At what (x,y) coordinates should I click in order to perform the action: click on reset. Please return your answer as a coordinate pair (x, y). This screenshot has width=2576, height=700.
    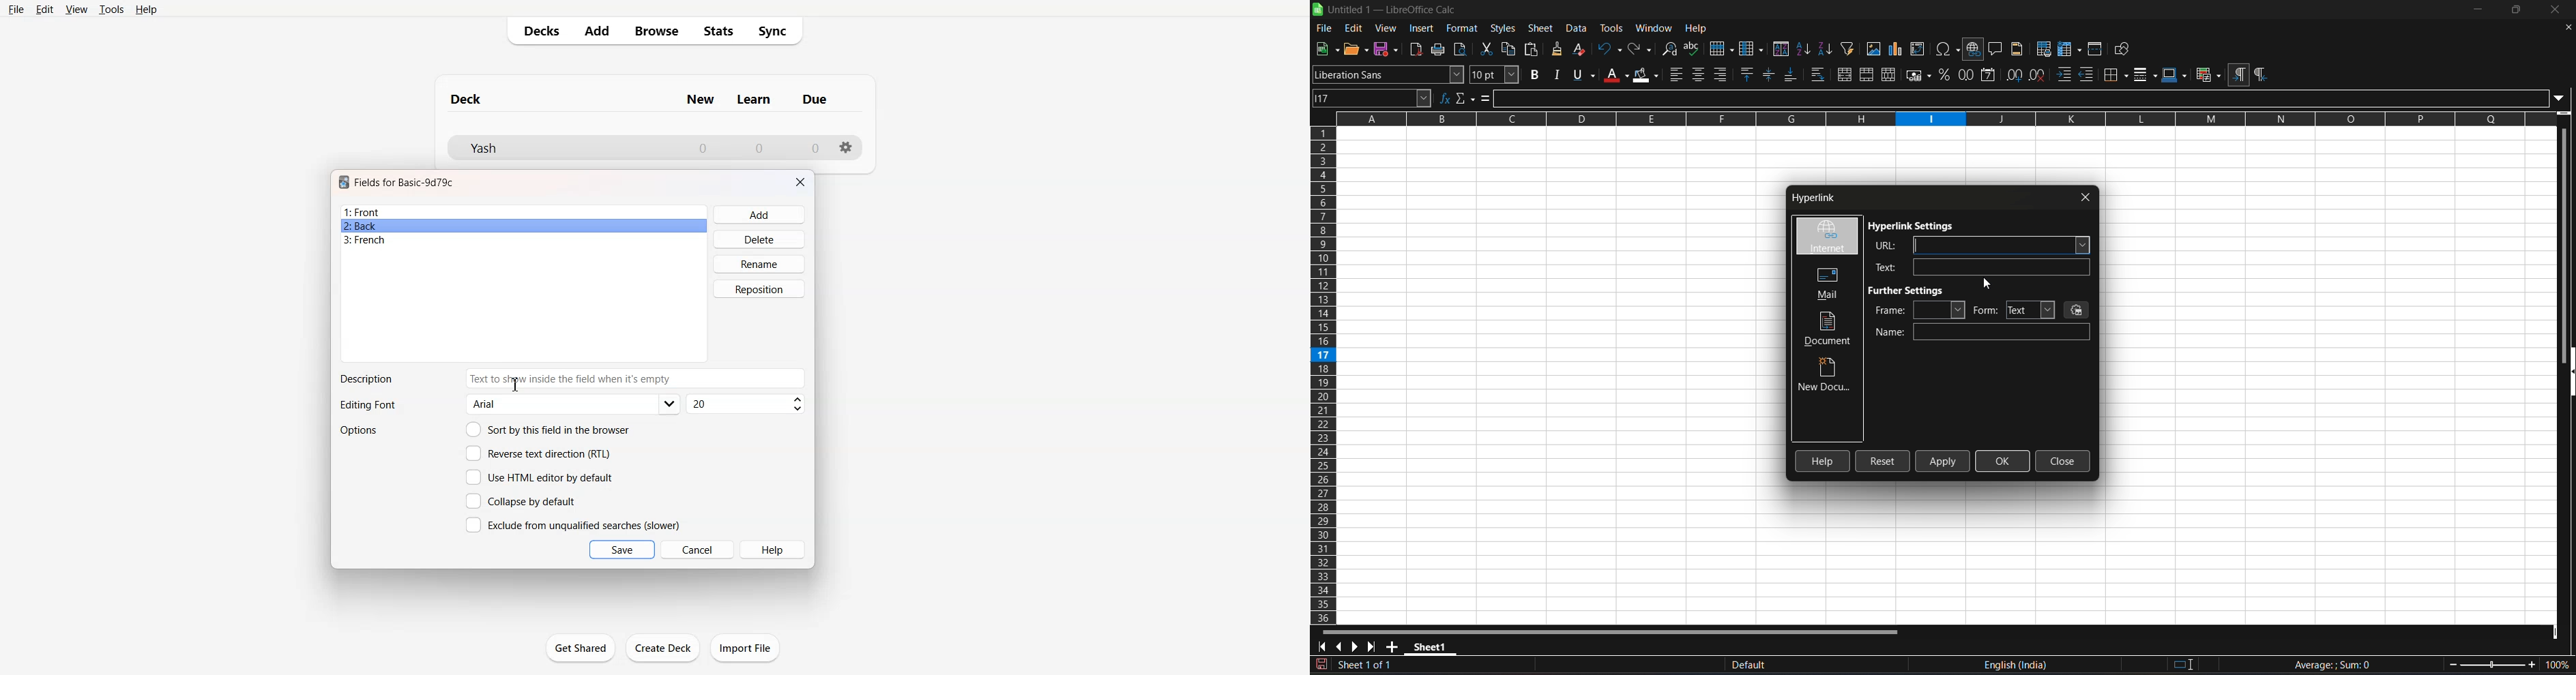
    Looking at the image, I should click on (1883, 461).